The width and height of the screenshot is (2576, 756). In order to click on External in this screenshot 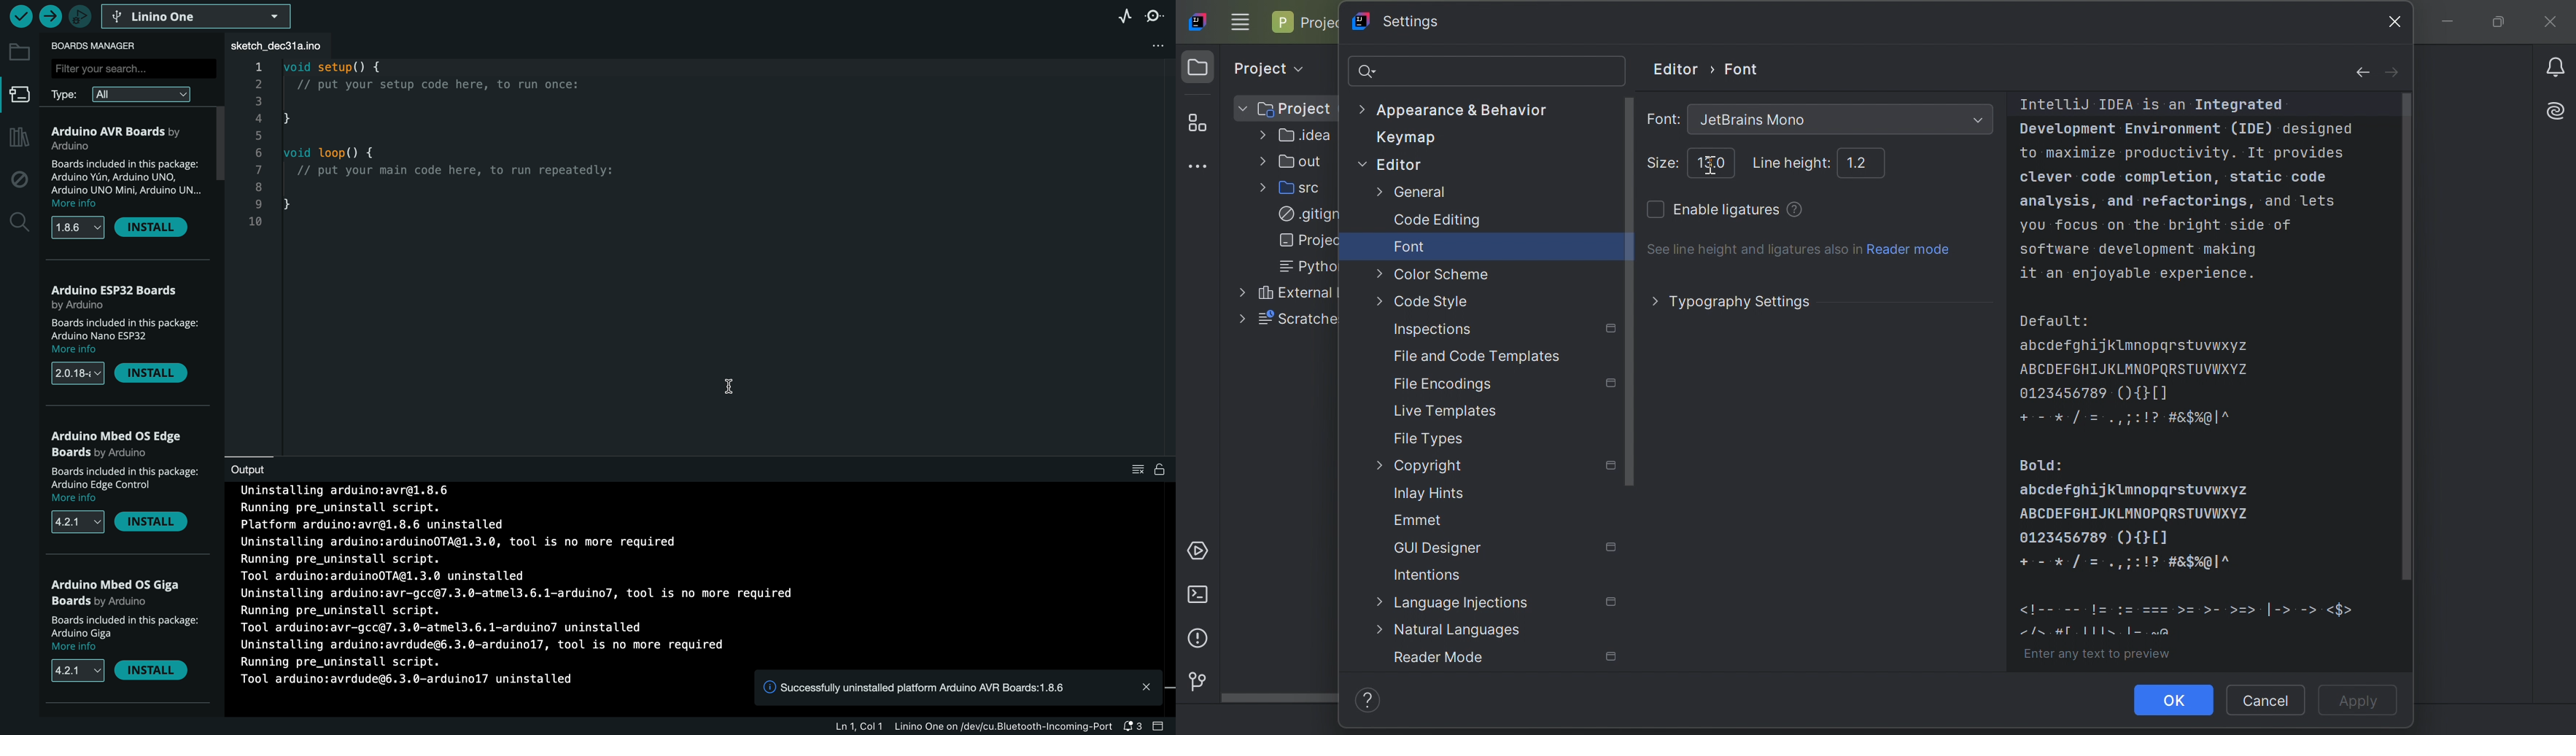, I will do `click(1285, 292)`.